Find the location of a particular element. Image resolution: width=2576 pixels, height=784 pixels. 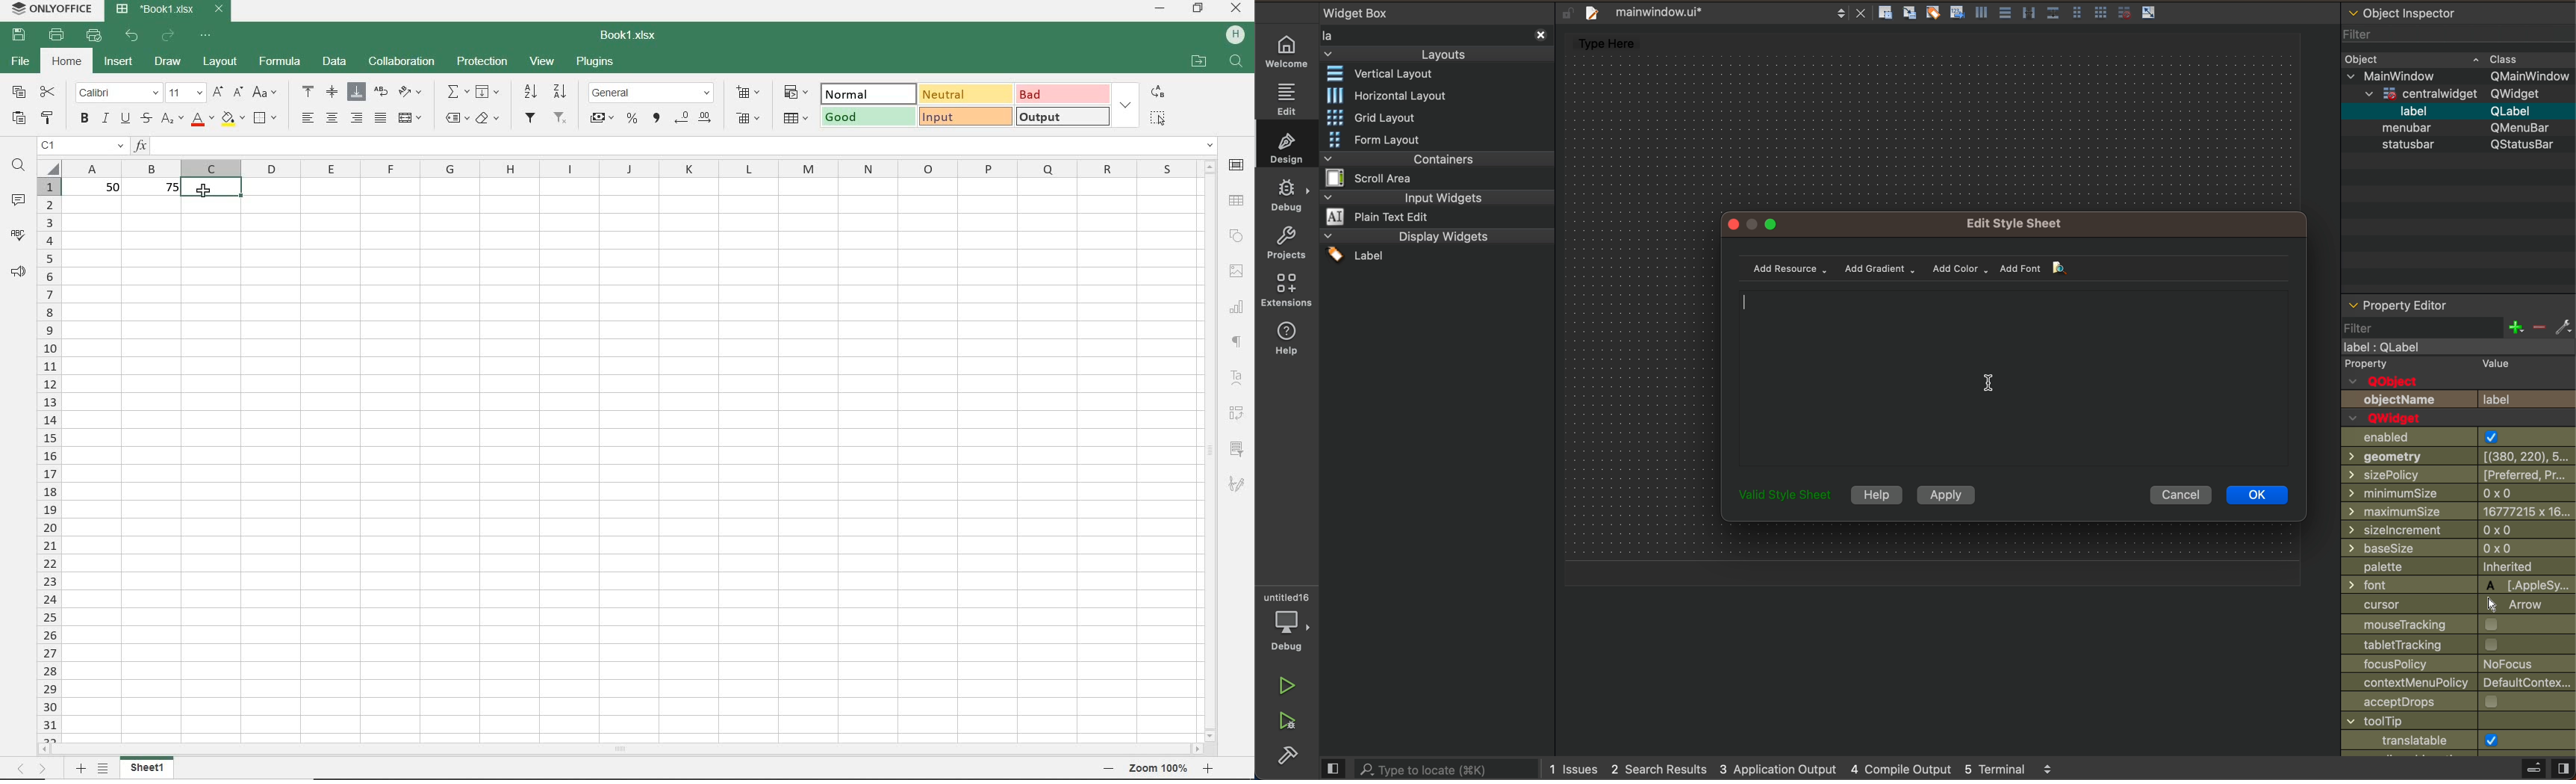

compile output is located at coordinates (1900, 769).